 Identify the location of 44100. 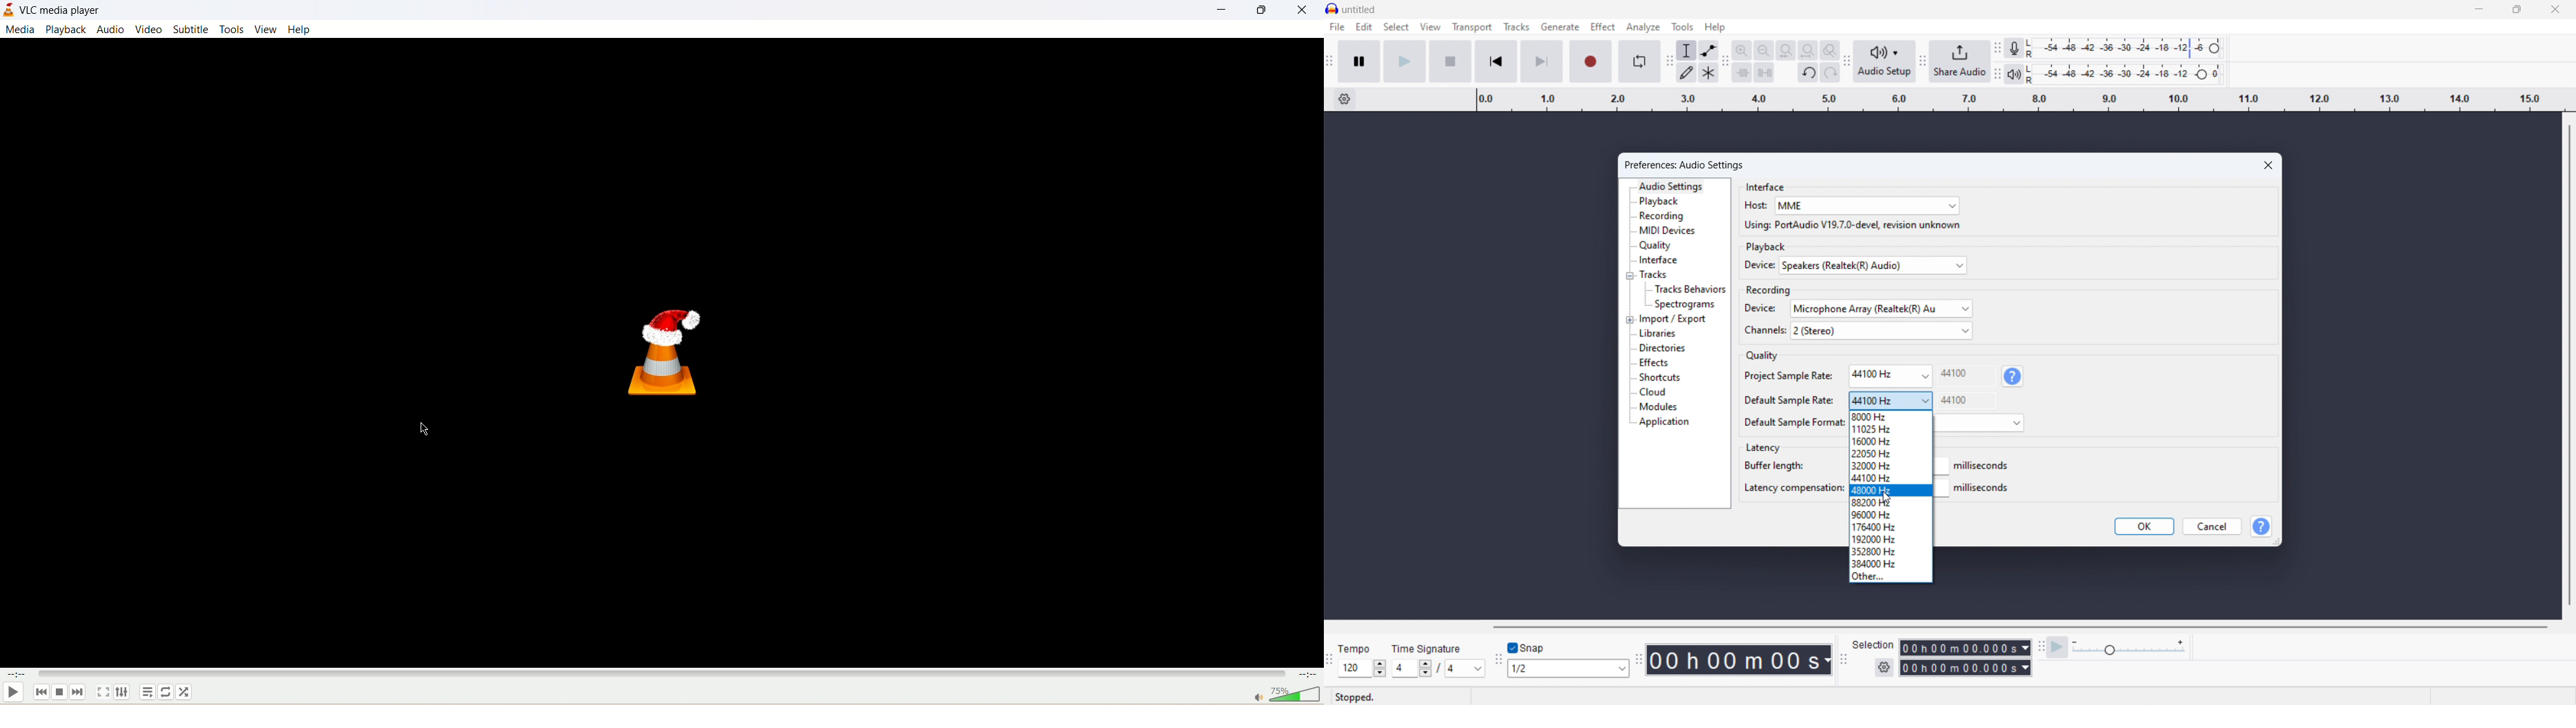
(1967, 375).